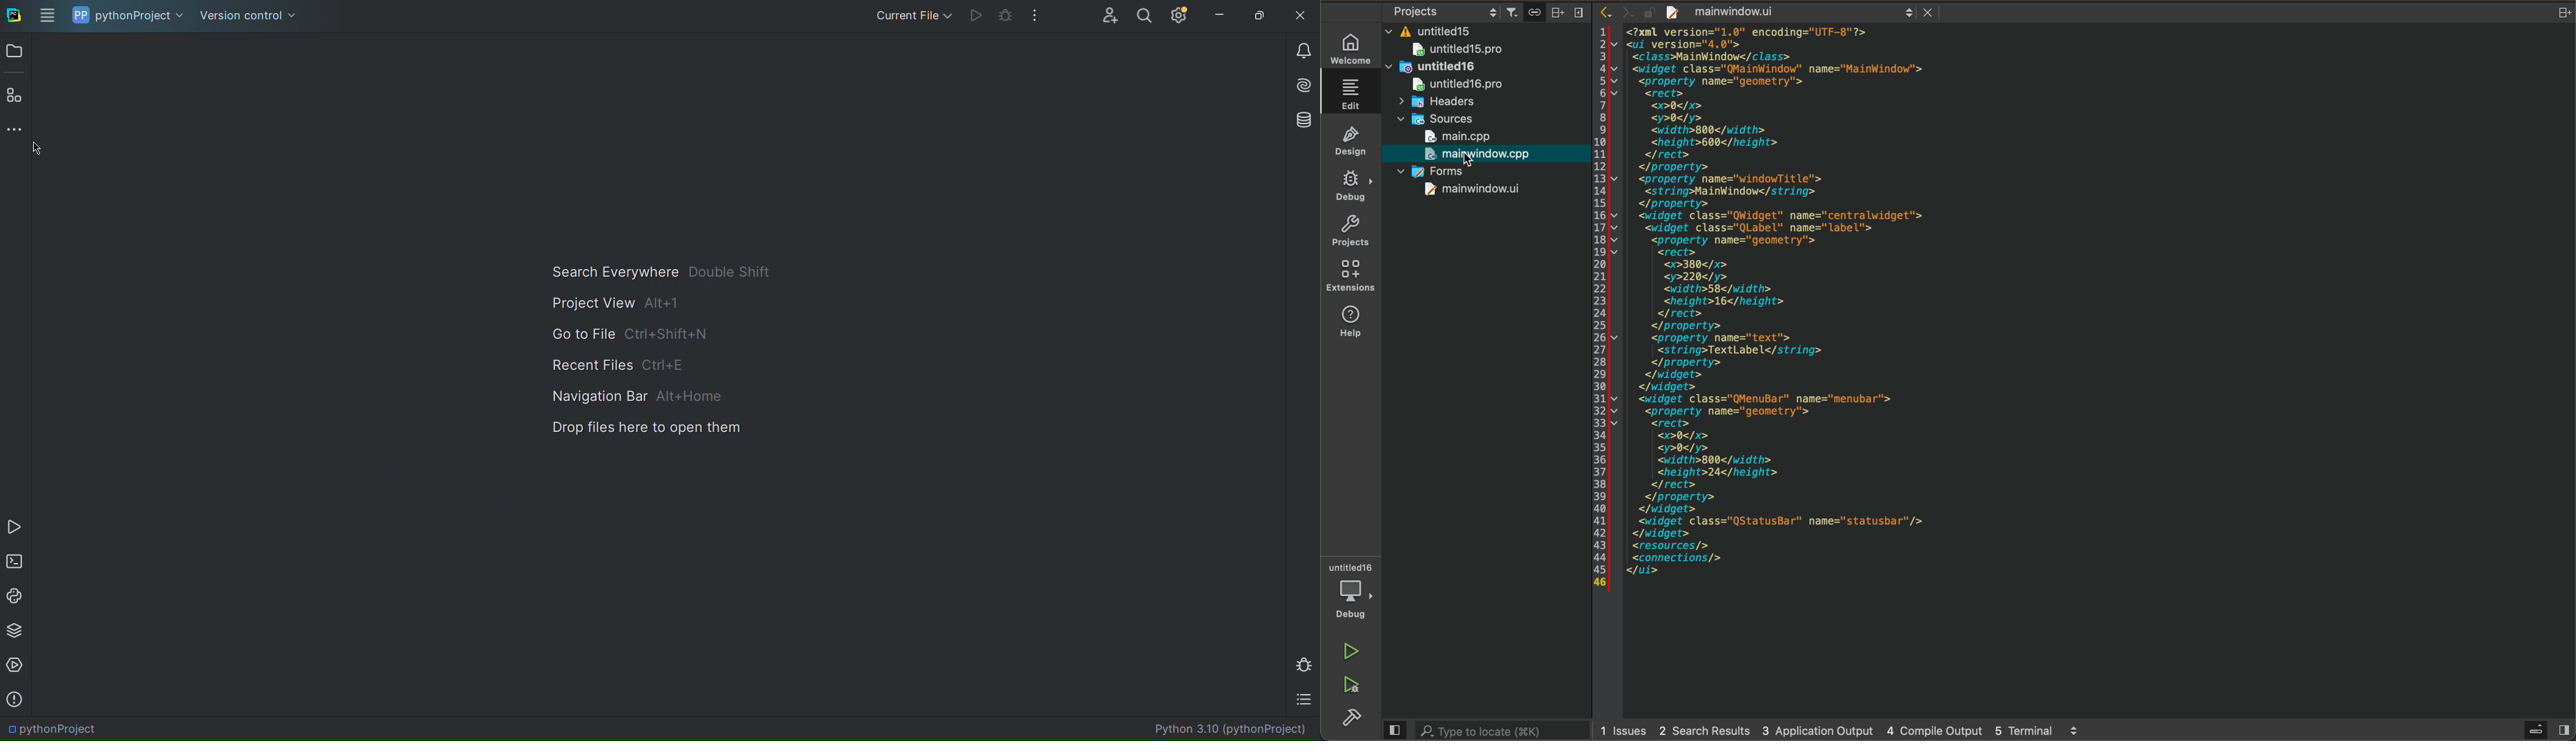 The image size is (2576, 756). I want to click on Filter, so click(1512, 9).